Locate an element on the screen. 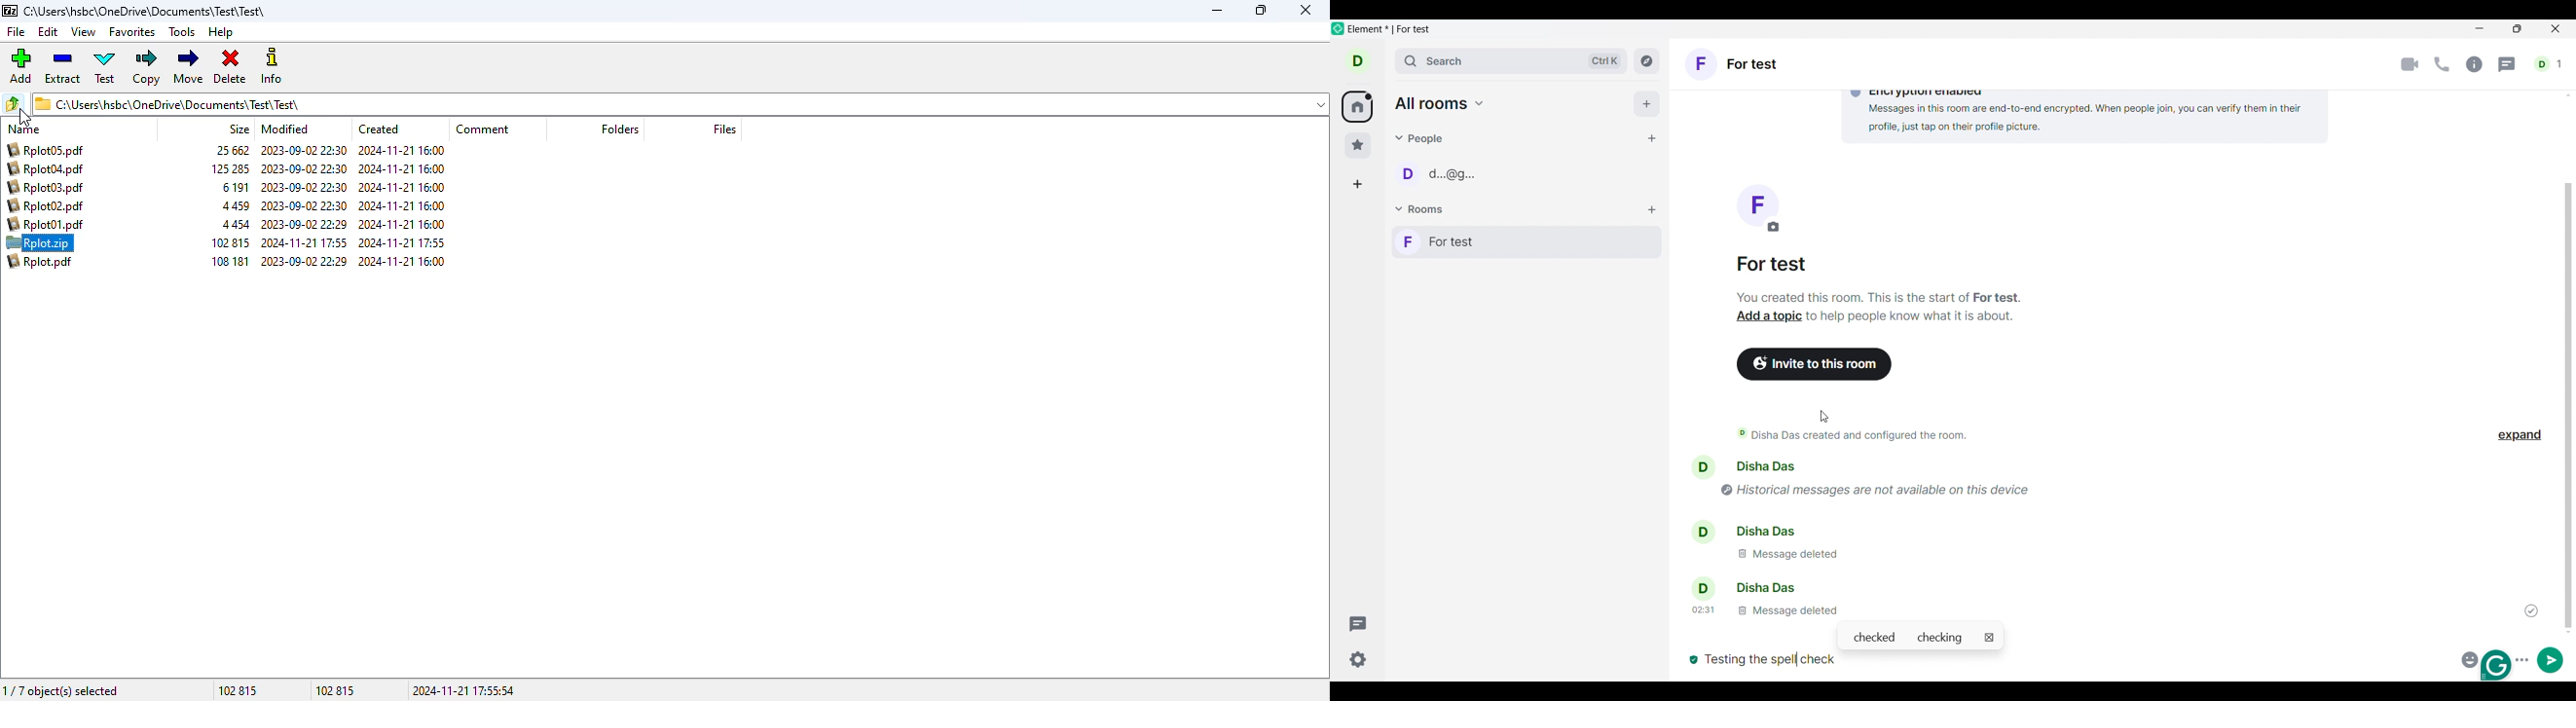 The image size is (2576, 728). Room info is located at coordinates (2474, 64).